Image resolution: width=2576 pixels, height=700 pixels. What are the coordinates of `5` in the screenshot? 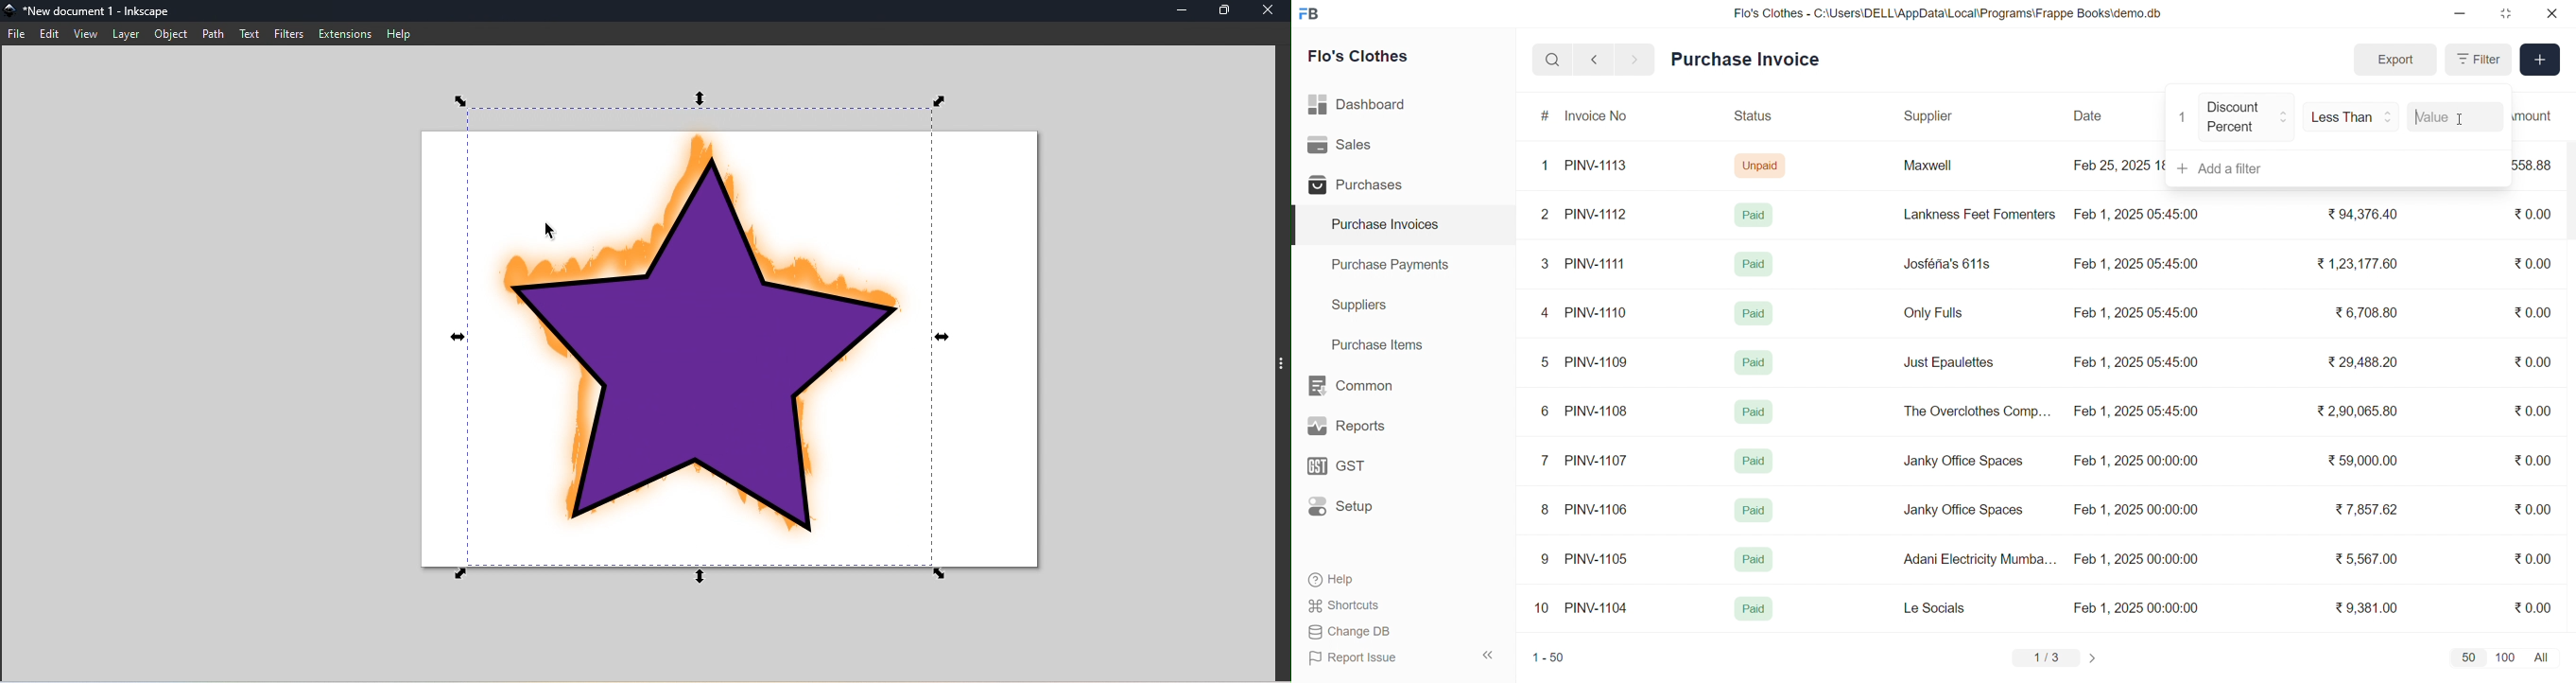 It's located at (1544, 362).